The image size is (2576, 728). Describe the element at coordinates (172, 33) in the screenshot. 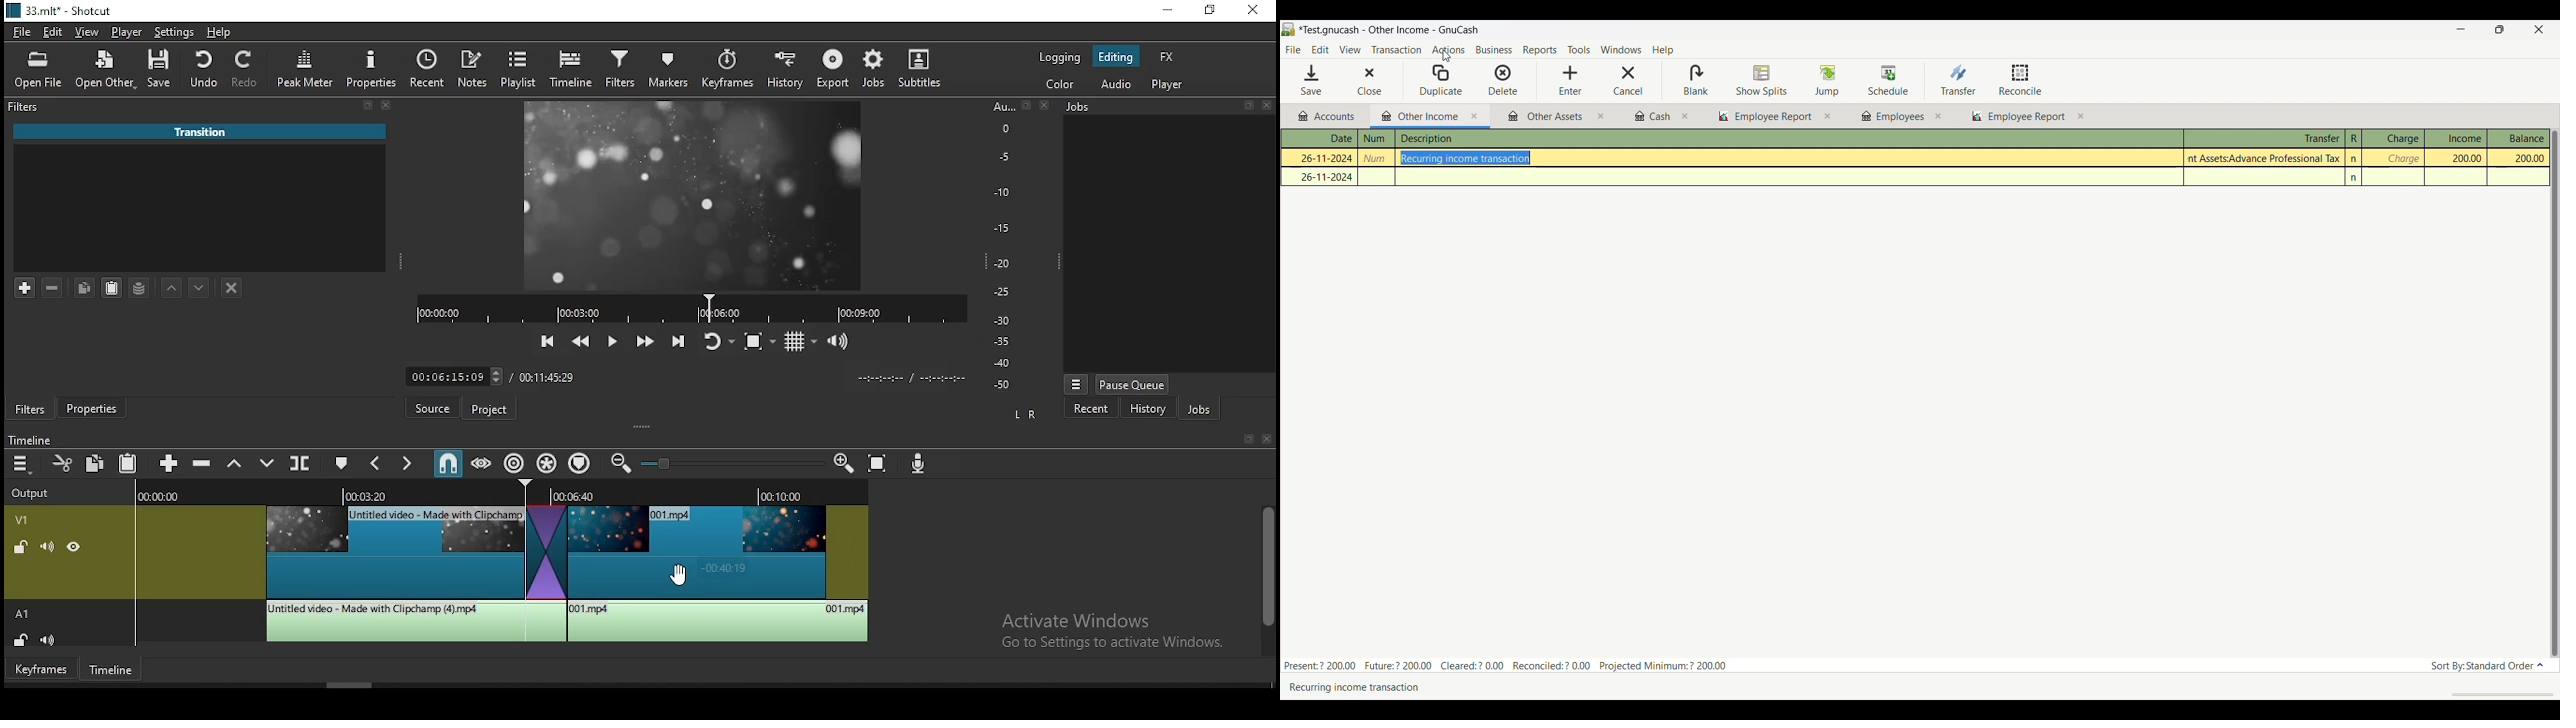

I see `settings` at that location.